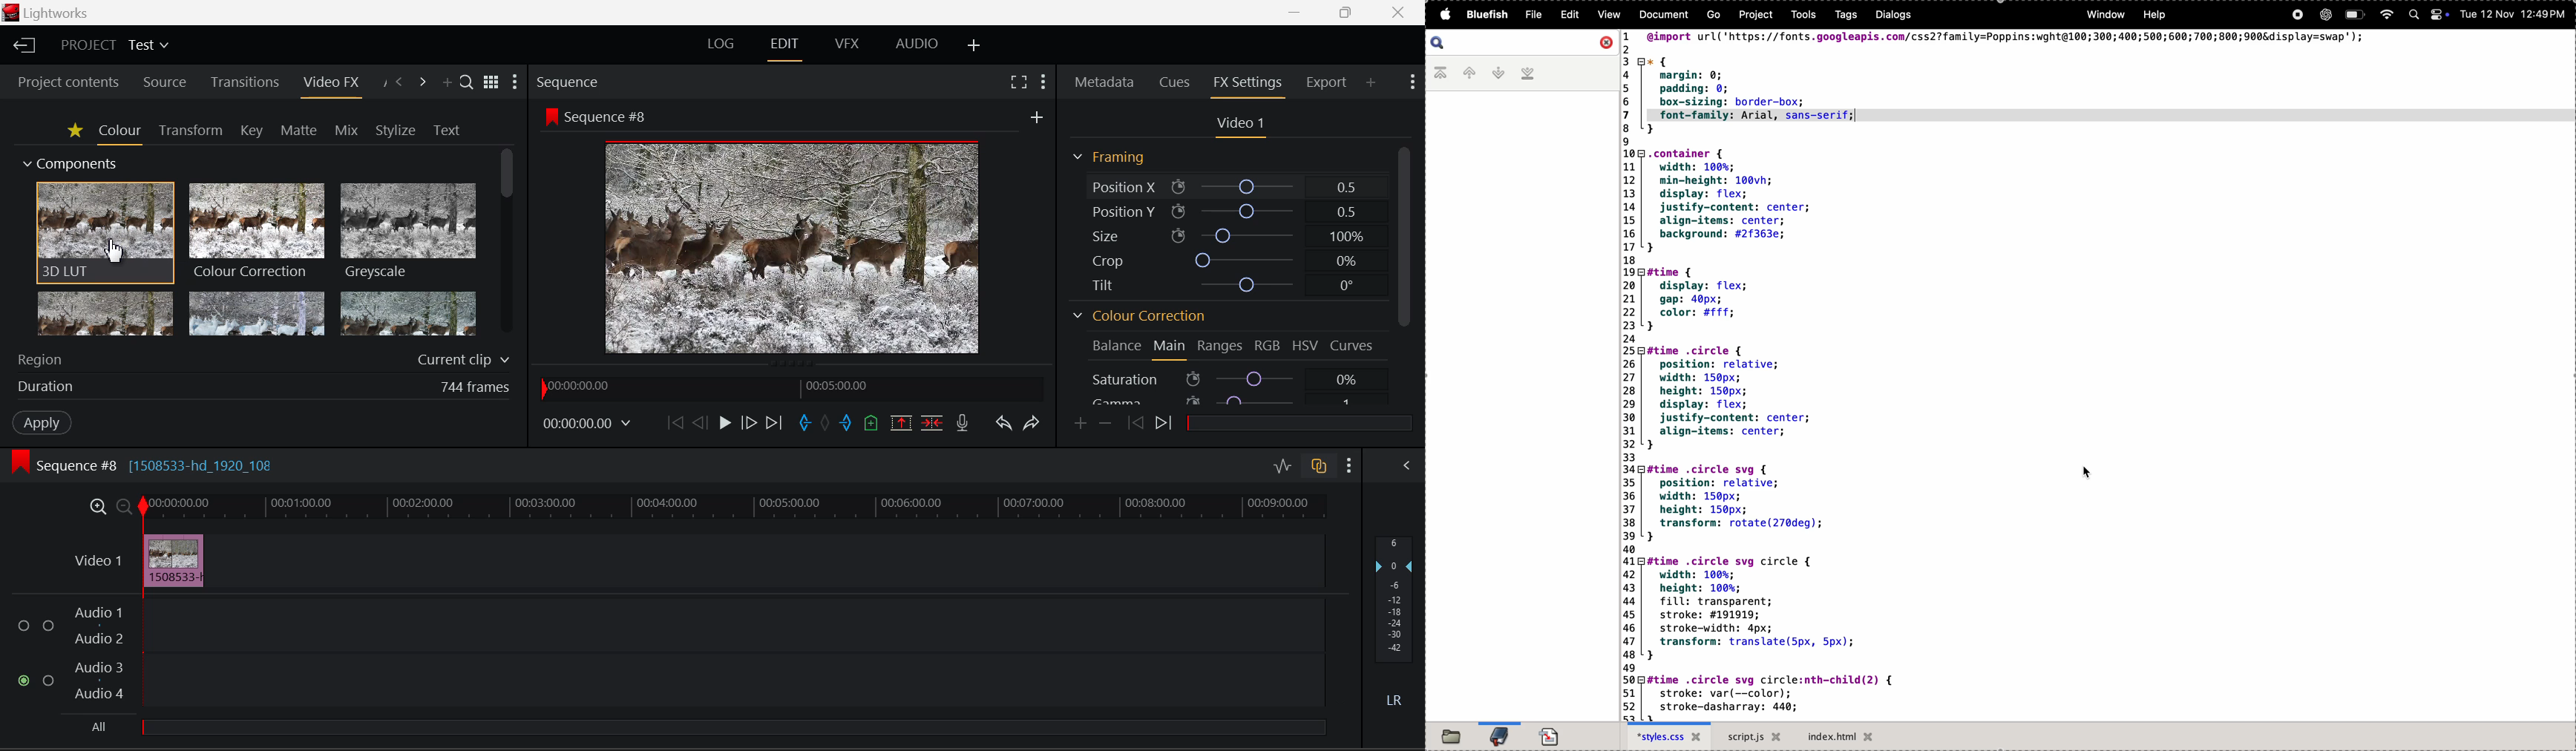 The width and height of the screenshot is (2576, 756). What do you see at coordinates (1451, 735) in the screenshot?
I see `open file` at bounding box center [1451, 735].